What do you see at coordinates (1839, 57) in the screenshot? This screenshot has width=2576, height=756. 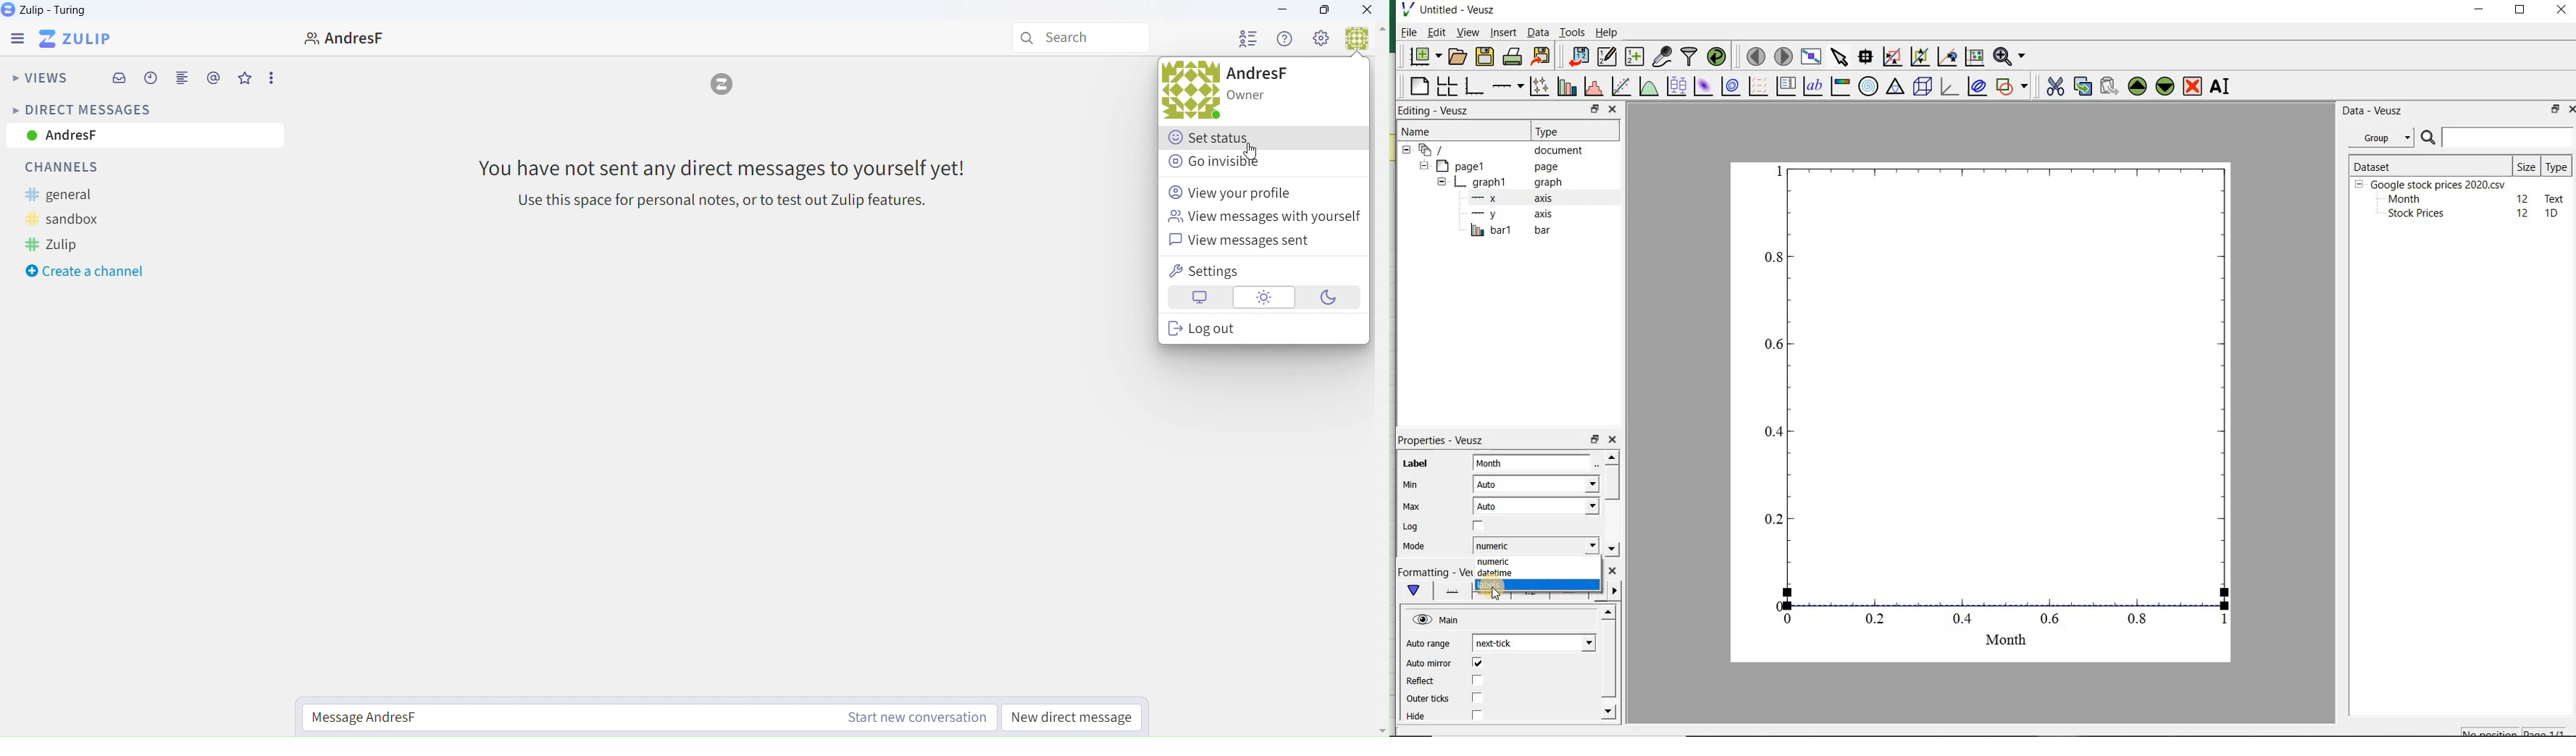 I see `select items from the graph or scroll` at bounding box center [1839, 57].